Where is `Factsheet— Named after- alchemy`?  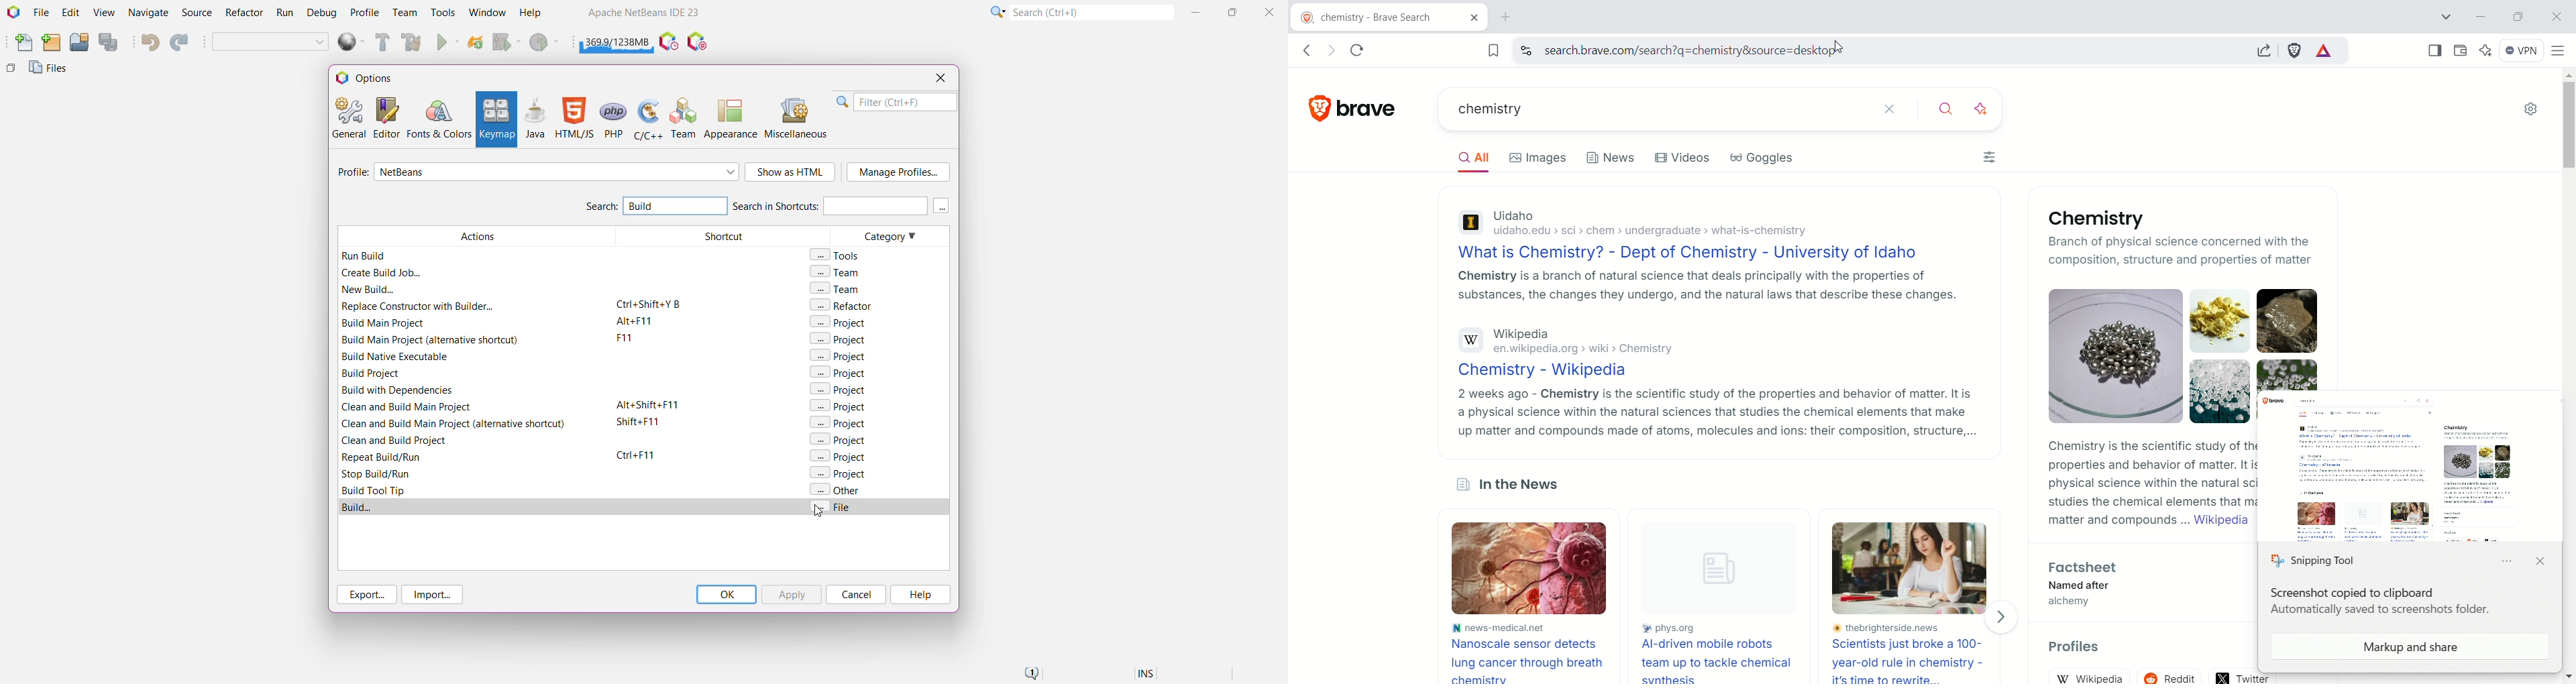 Factsheet— Named after- alchemy is located at coordinates (2080, 587).